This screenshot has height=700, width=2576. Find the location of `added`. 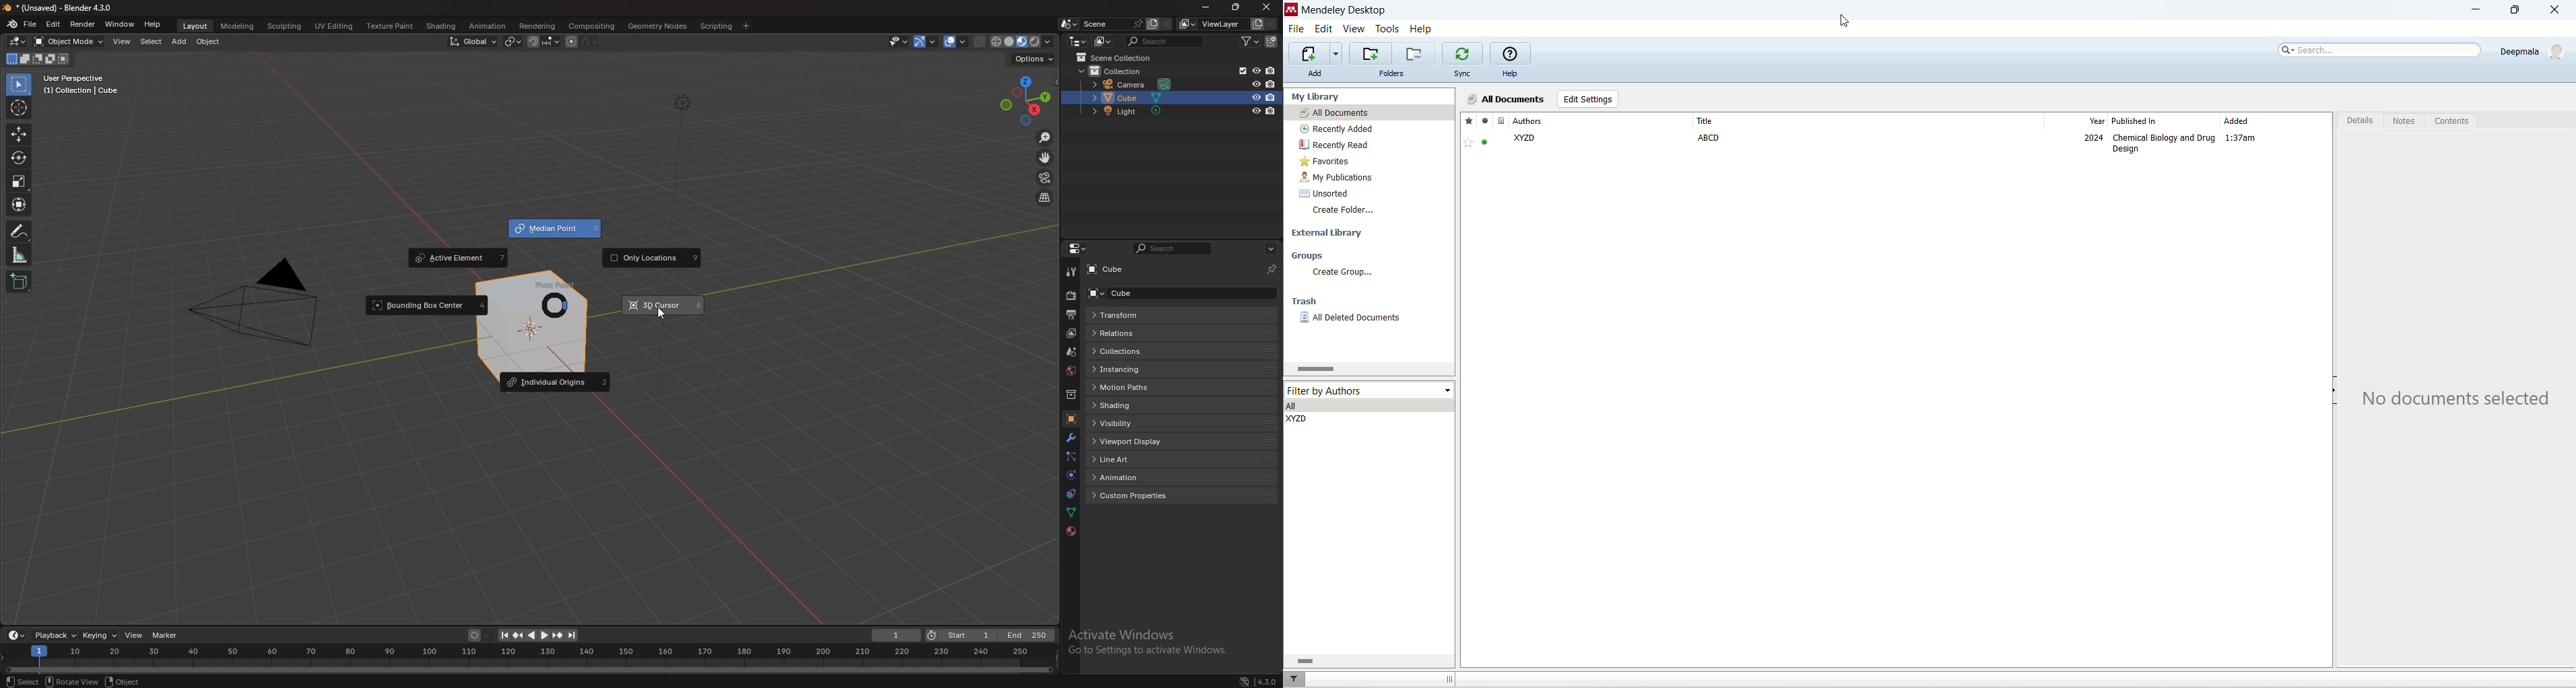

added is located at coordinates (2276, 121).